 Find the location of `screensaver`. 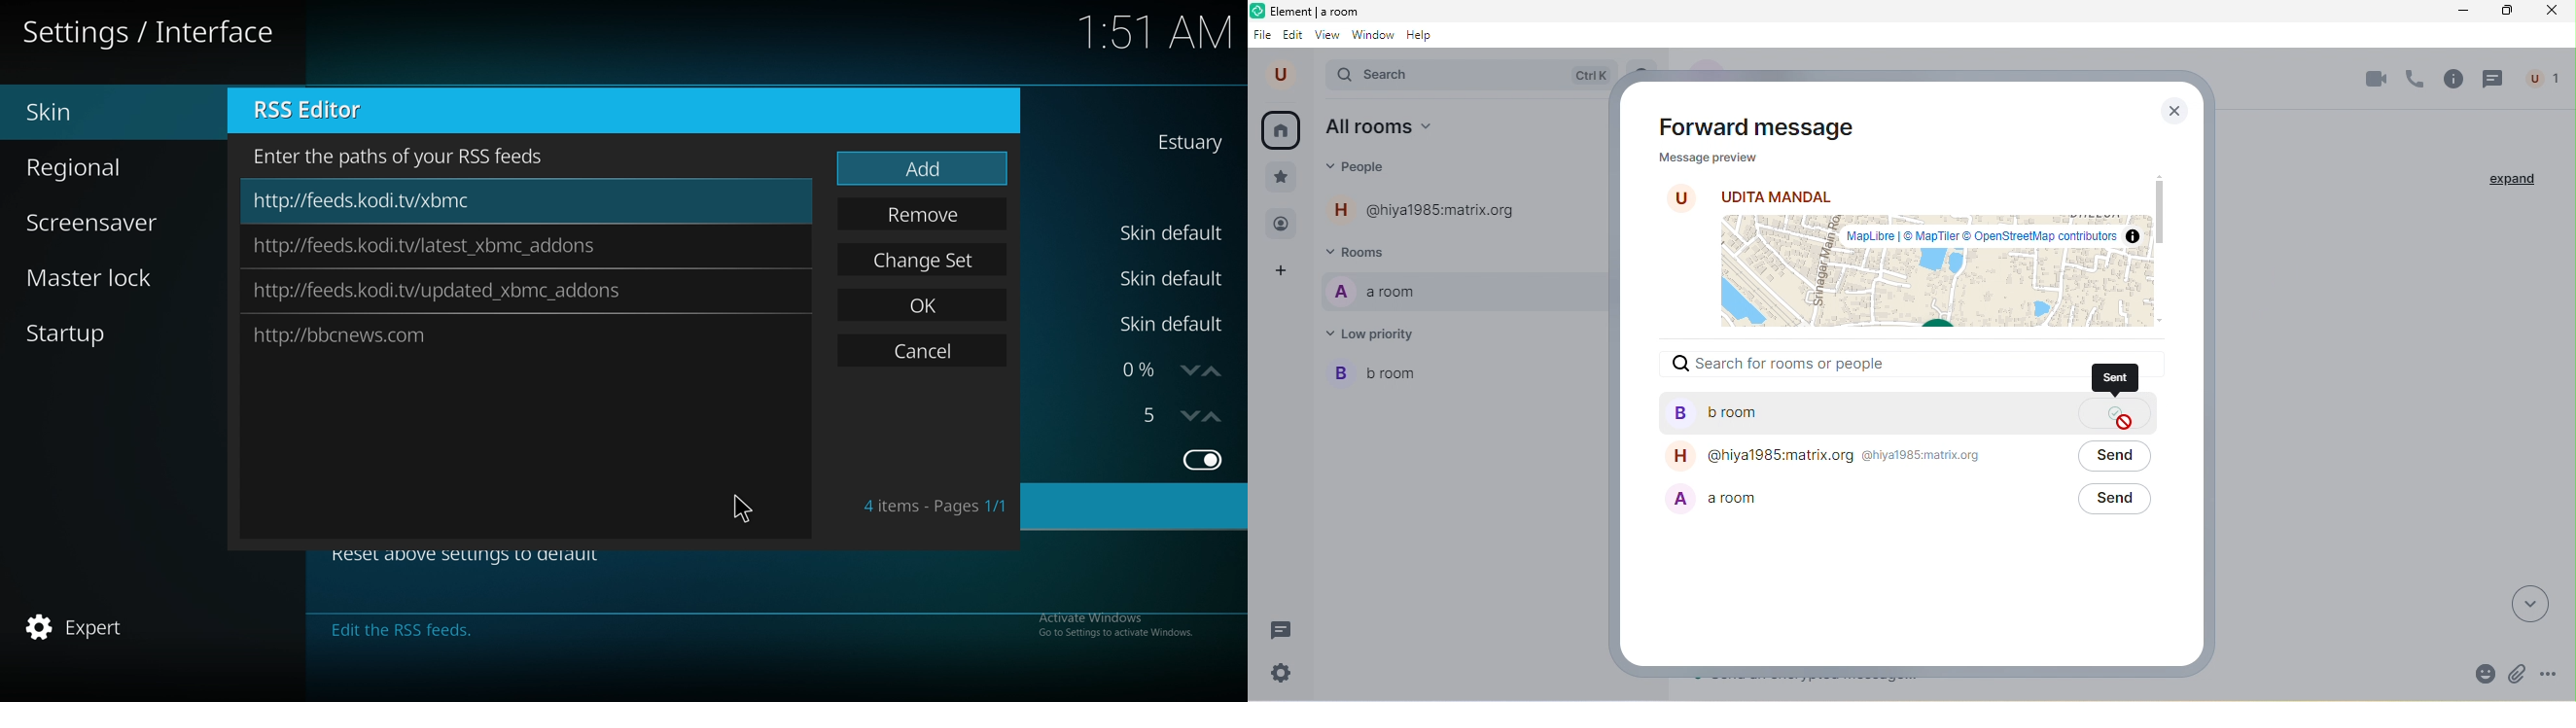

screensaver is located at coordinates (108, 221).